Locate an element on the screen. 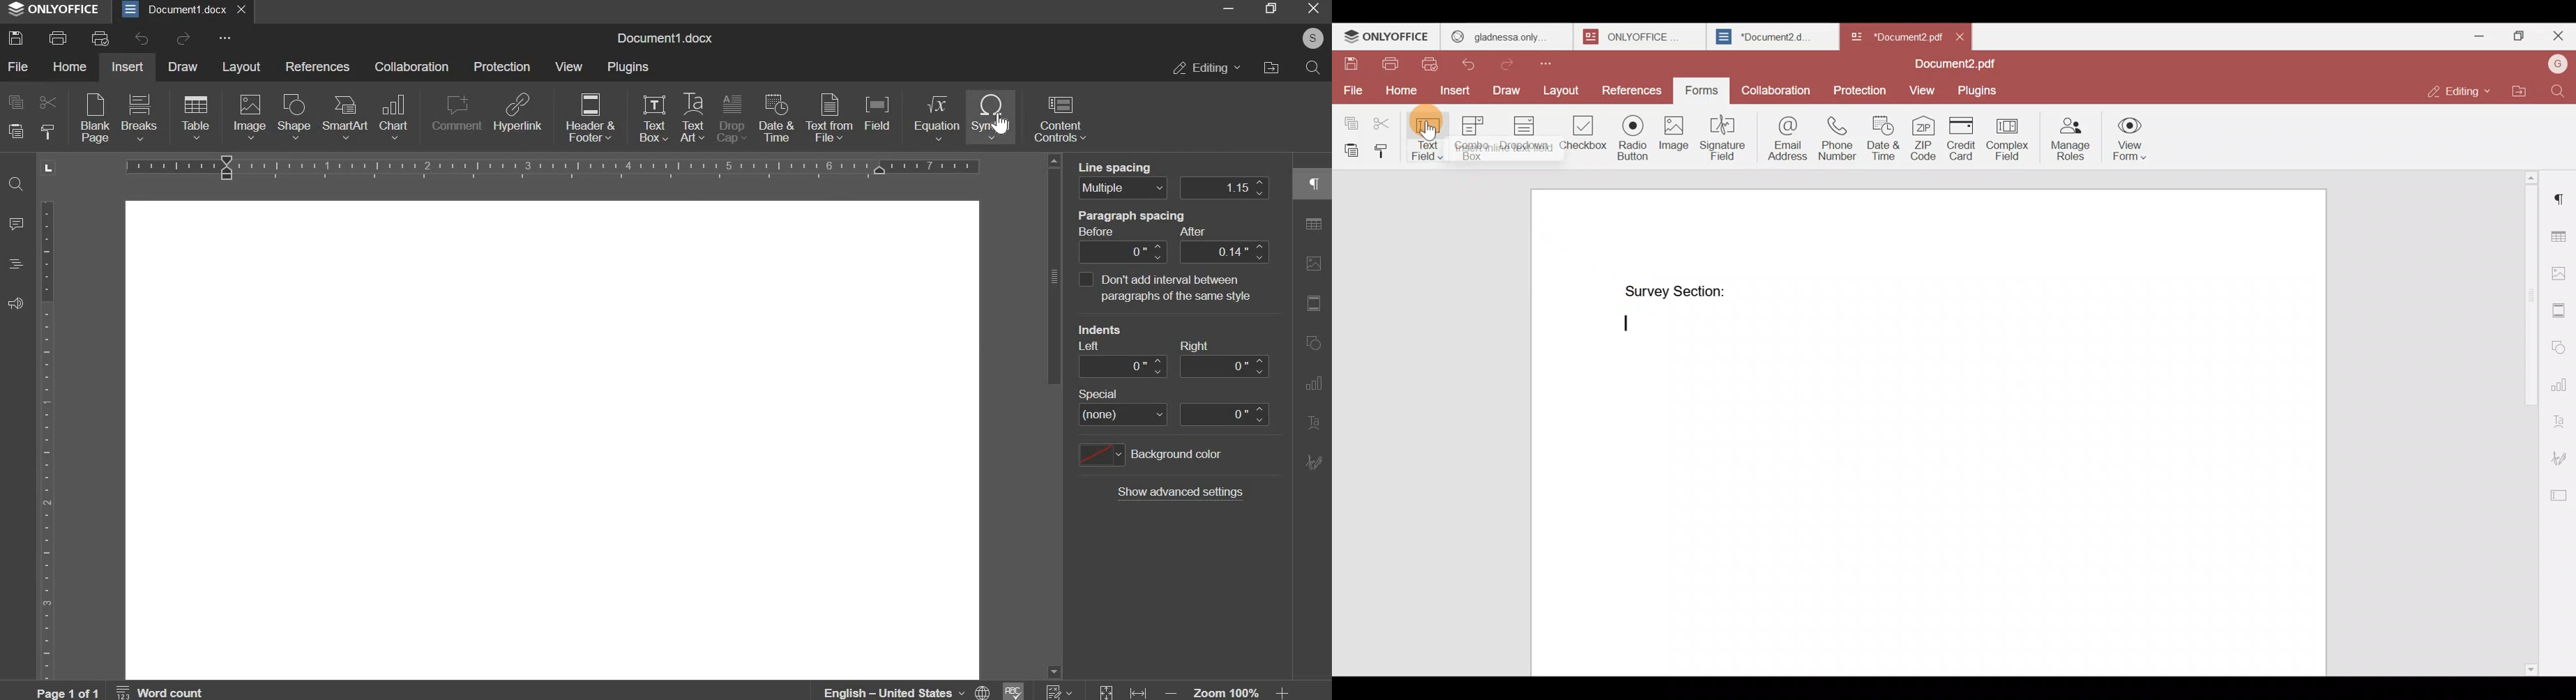  breaks is located at coordinates (139, 117).